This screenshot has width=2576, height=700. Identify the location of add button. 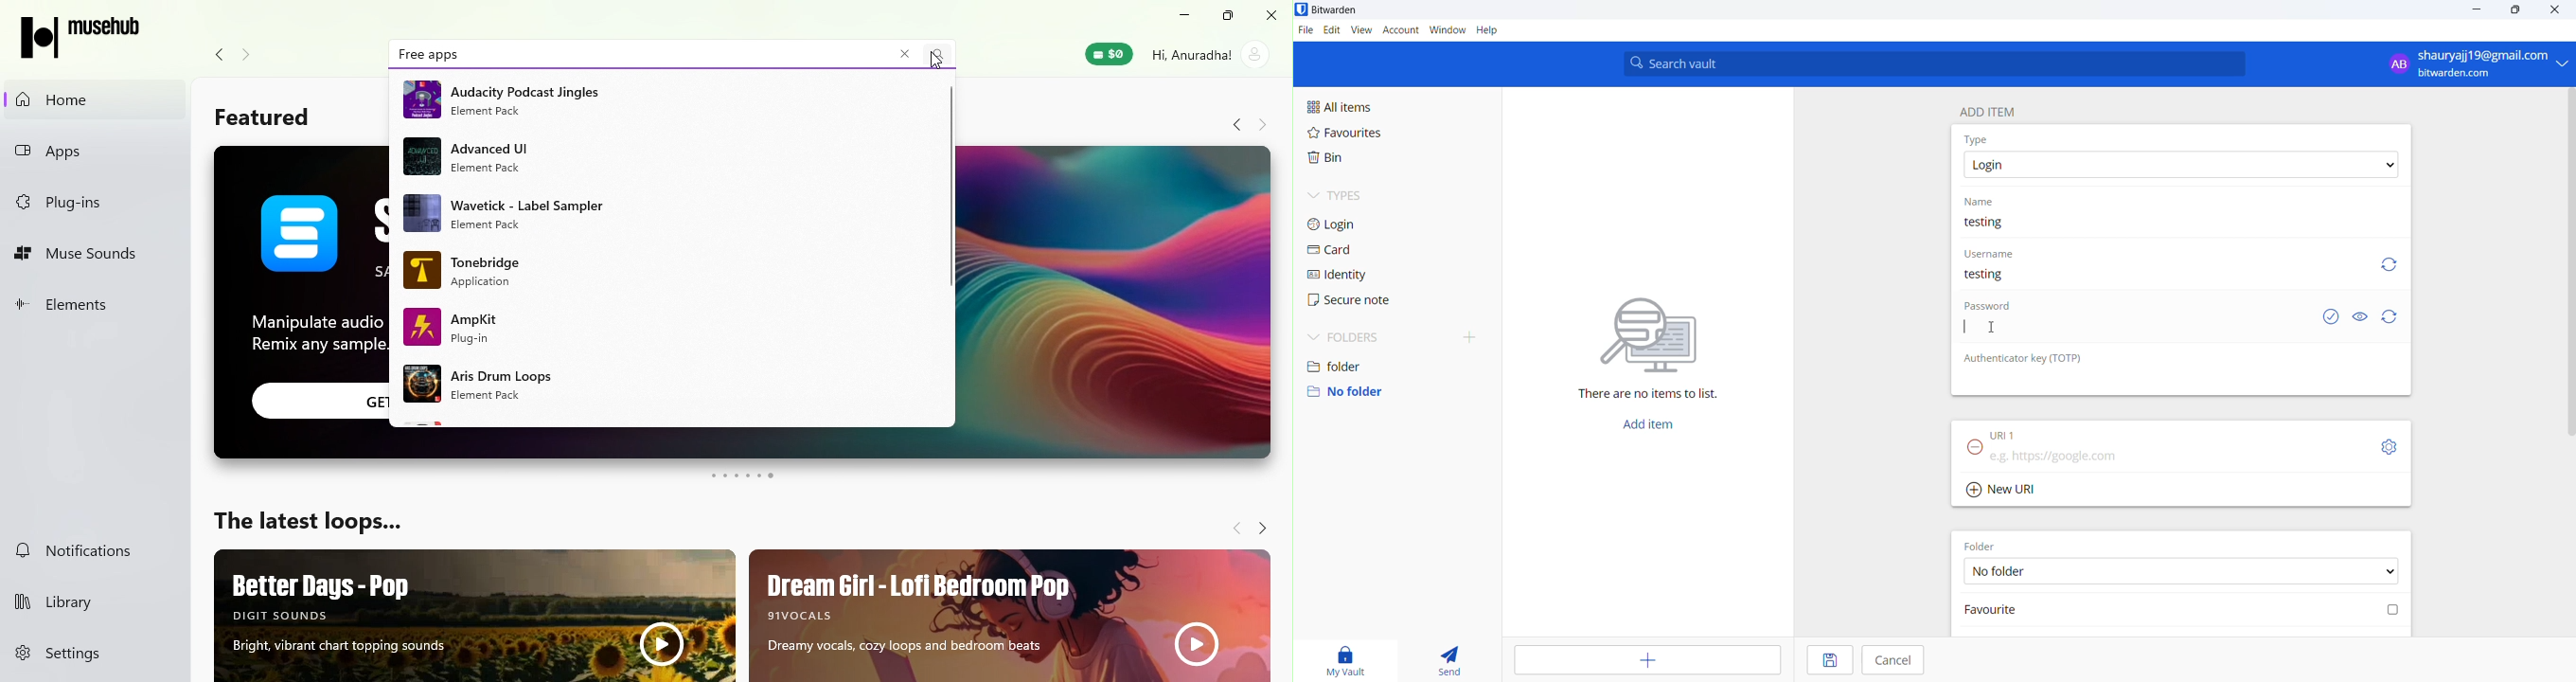
(1647, 427).